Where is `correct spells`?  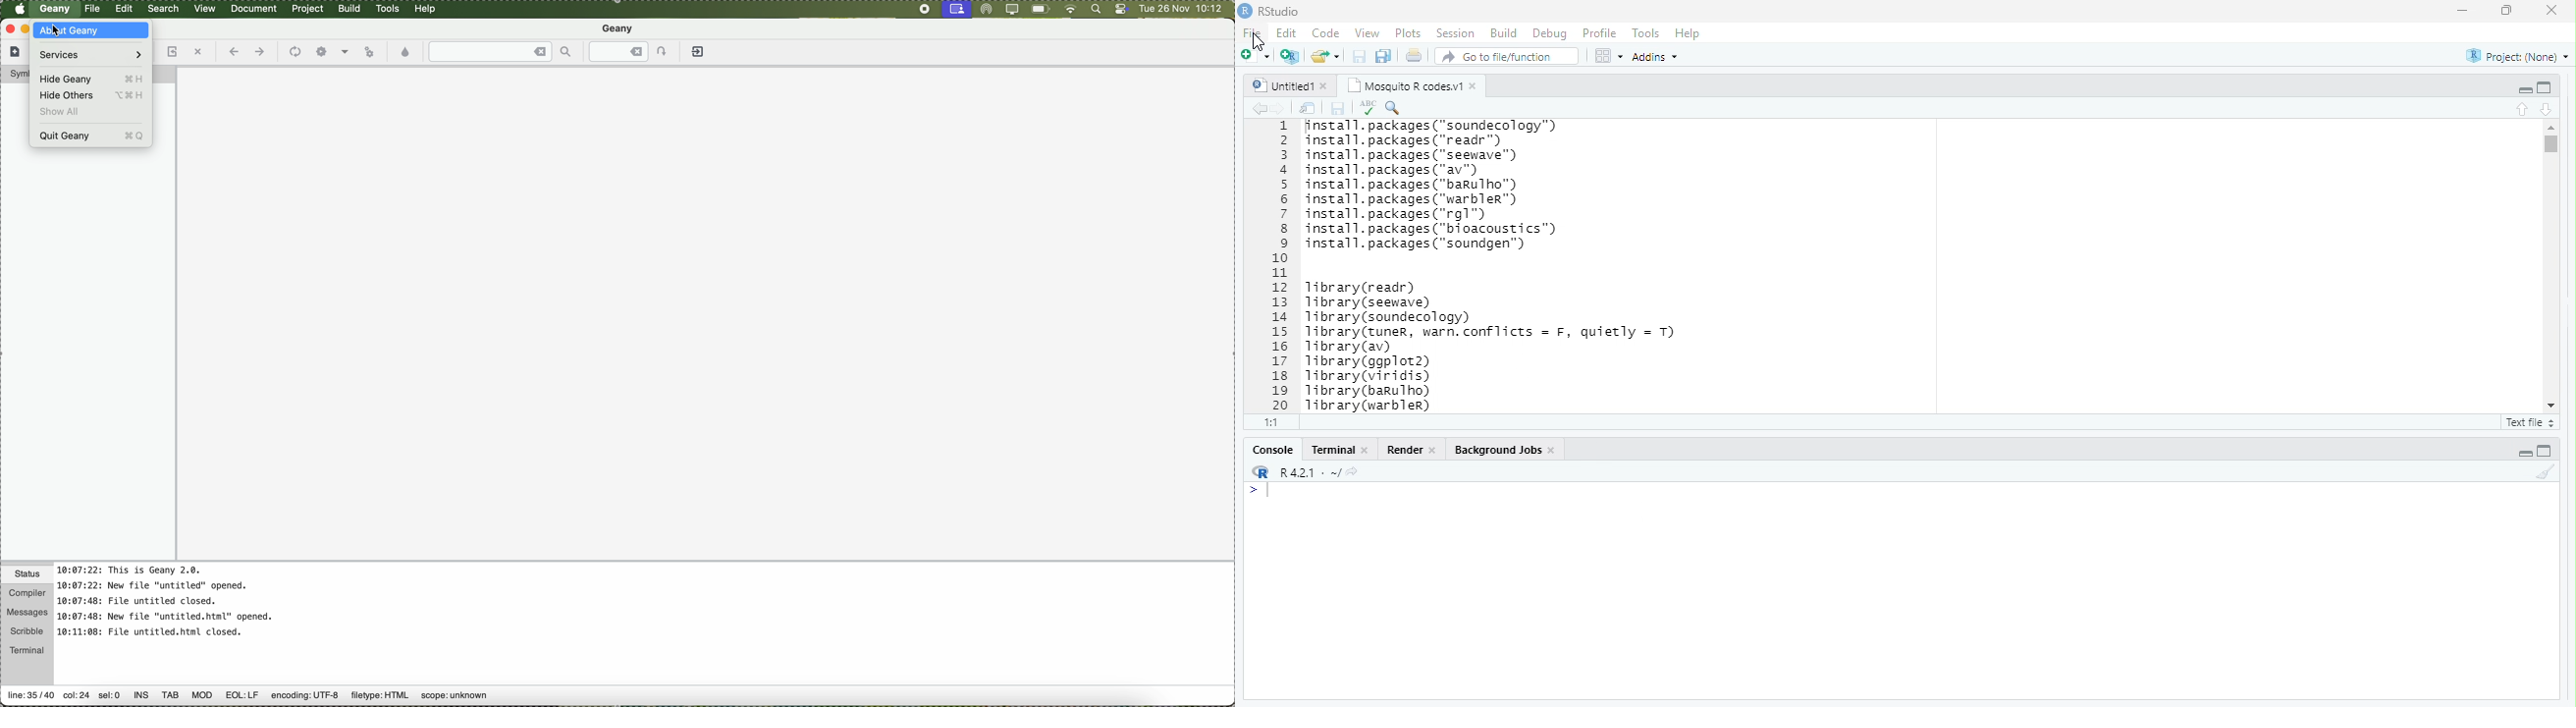
correct spells is located at coordinates (1368, 107).